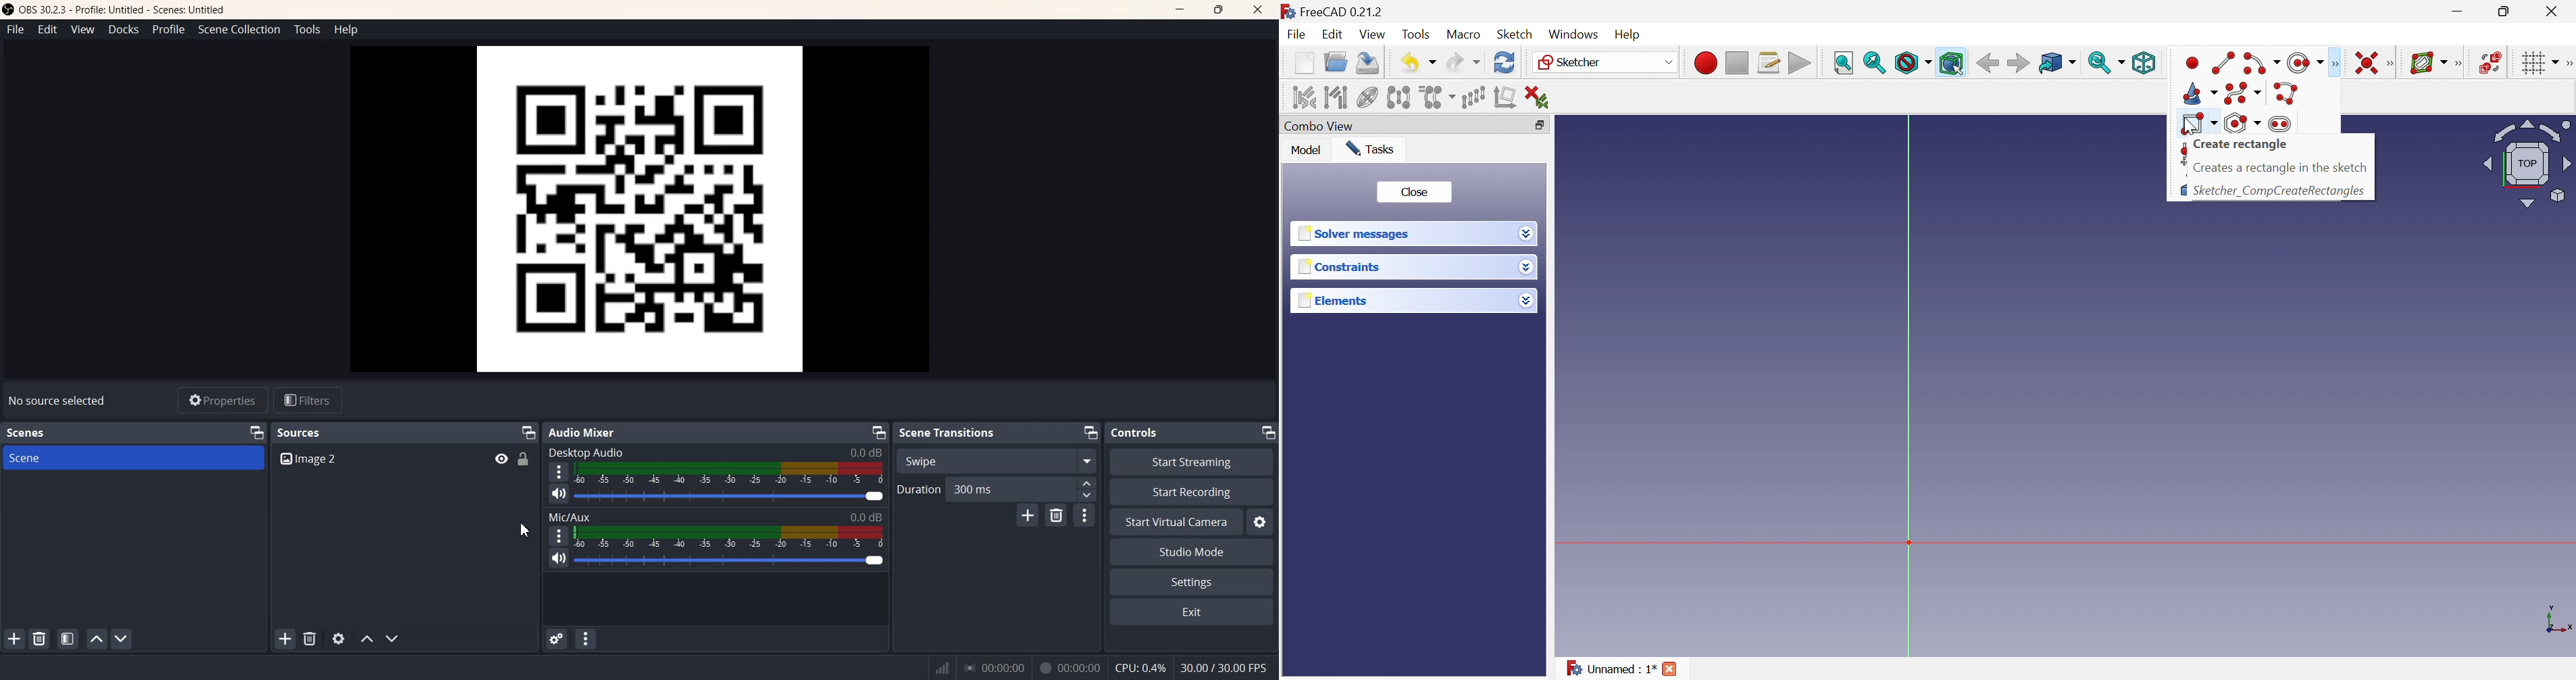 This screenshot has height=700, width=2576. Describe the element at coordinates (556, 639) in the screenshot. I see `Advance Audio properties` at that location.